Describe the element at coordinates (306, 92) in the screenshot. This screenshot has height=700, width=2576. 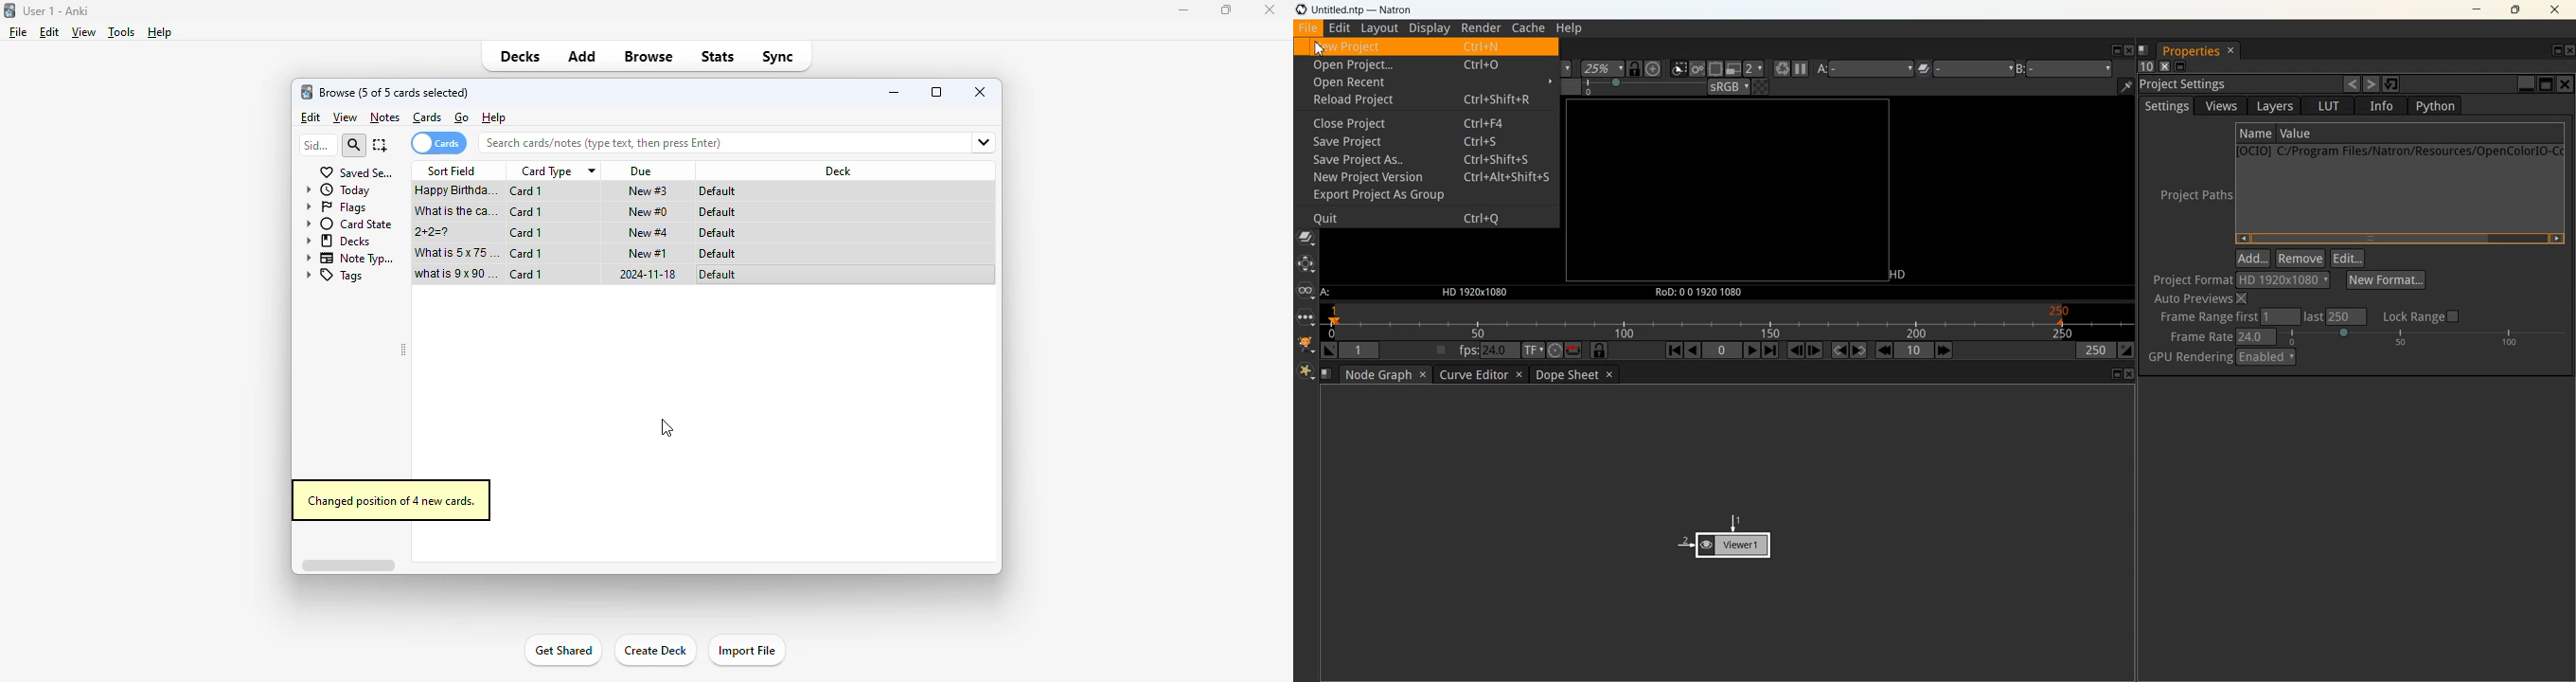
I see `logo` at that location.